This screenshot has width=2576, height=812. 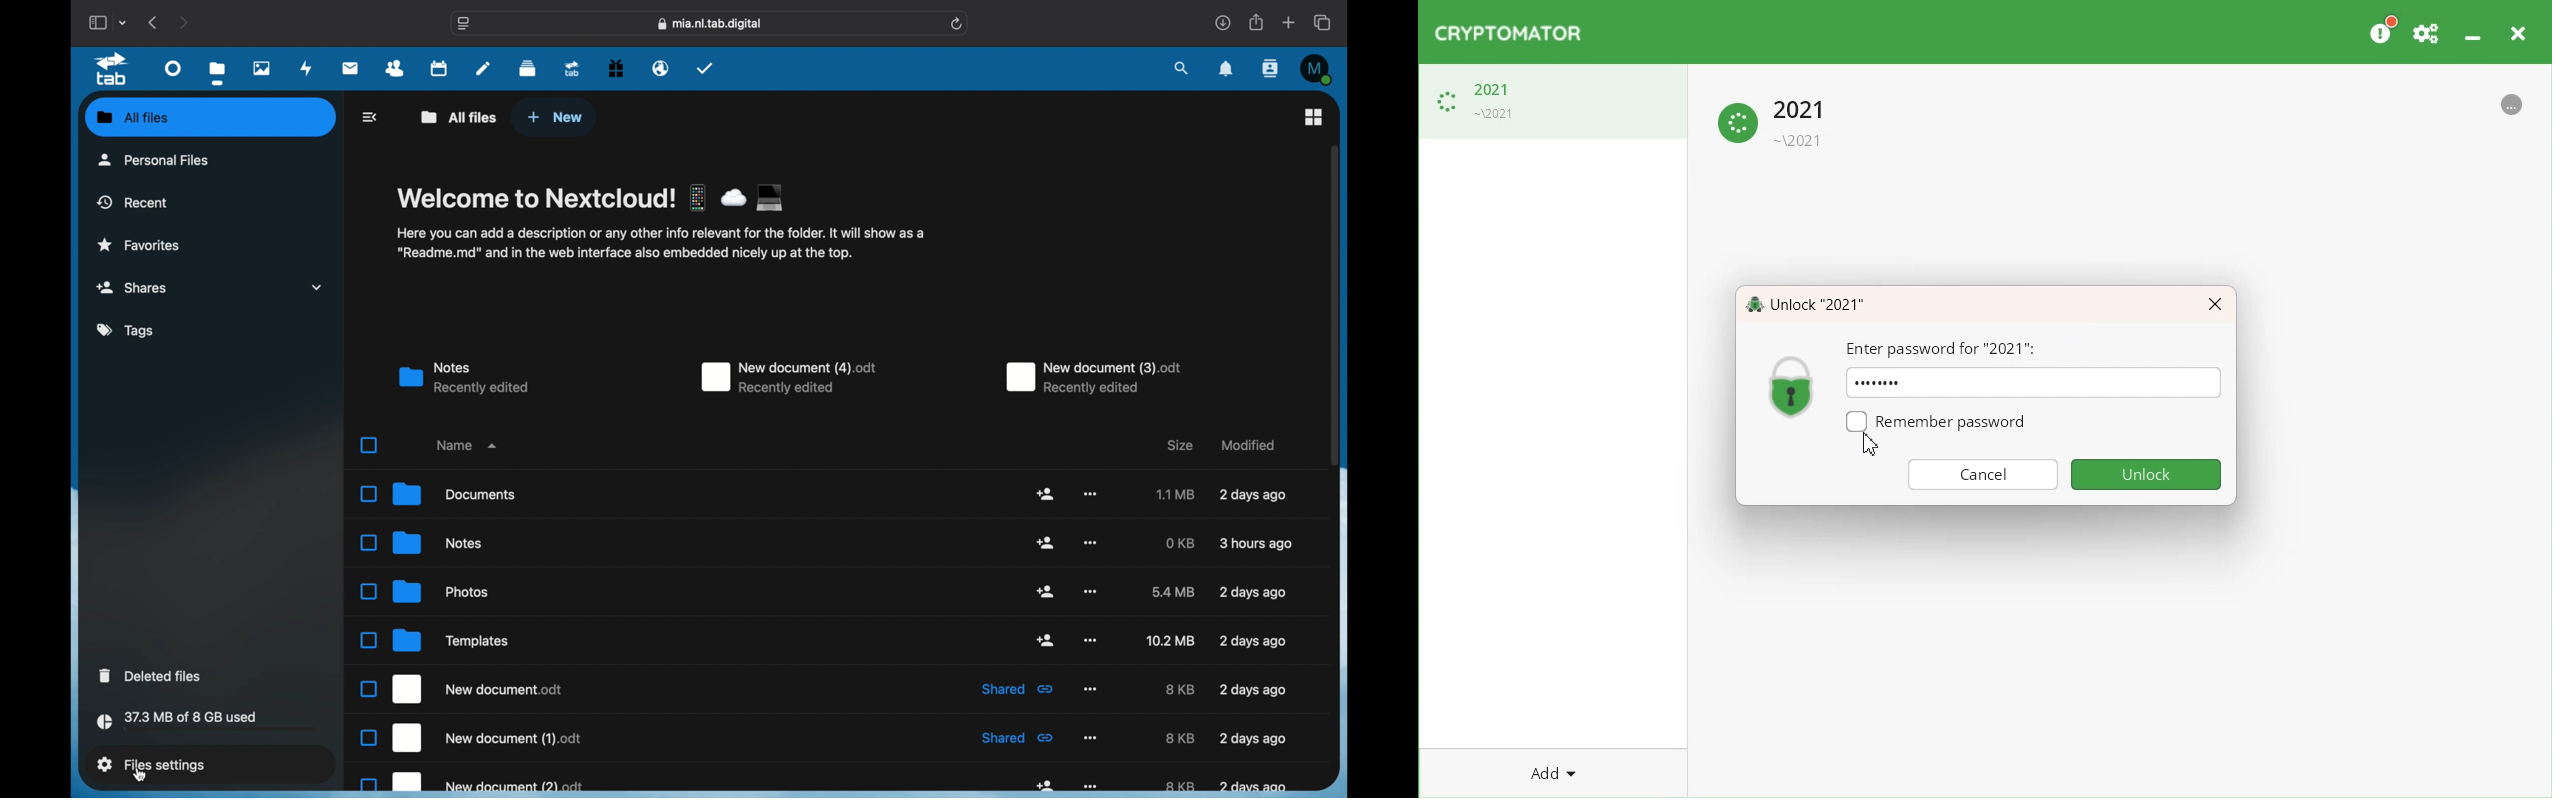 What do you see at coordinates (1272, 68) in the screenshot?
I see `contacts` at bounding box center [1272, 68].